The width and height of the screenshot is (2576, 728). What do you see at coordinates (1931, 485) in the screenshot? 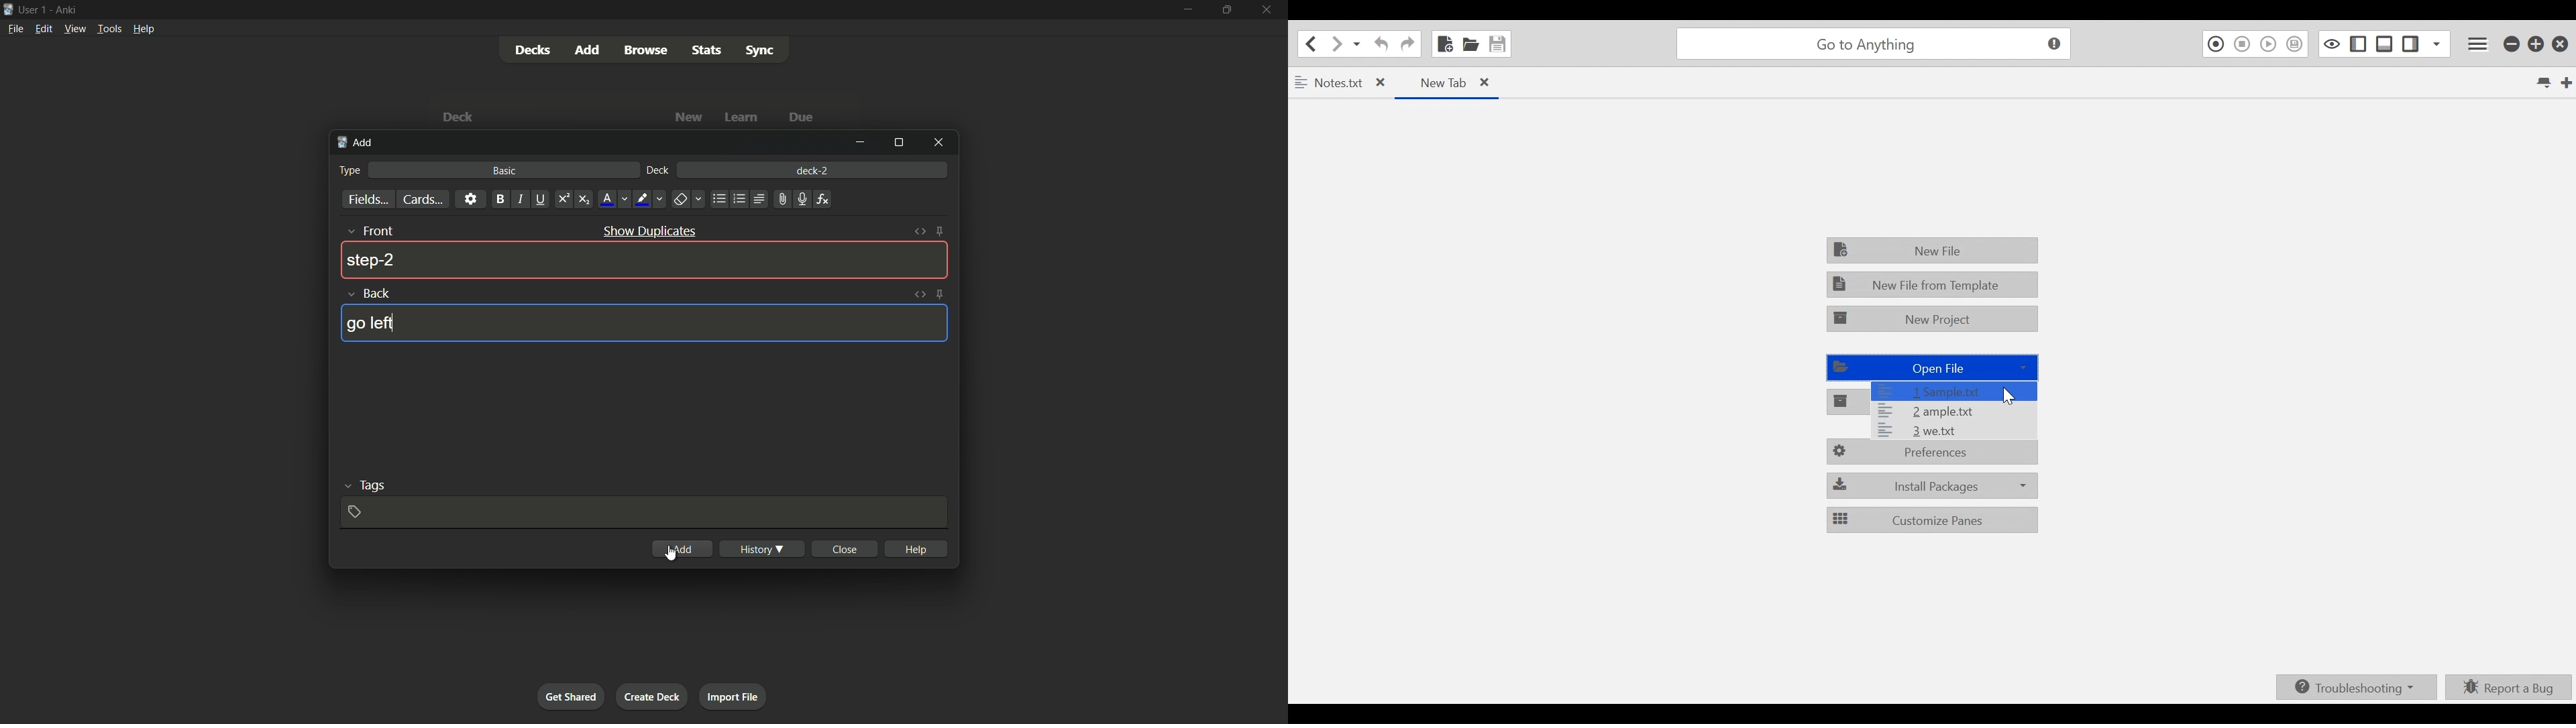
I see `Install packages` at bounding box center [1931, 485].